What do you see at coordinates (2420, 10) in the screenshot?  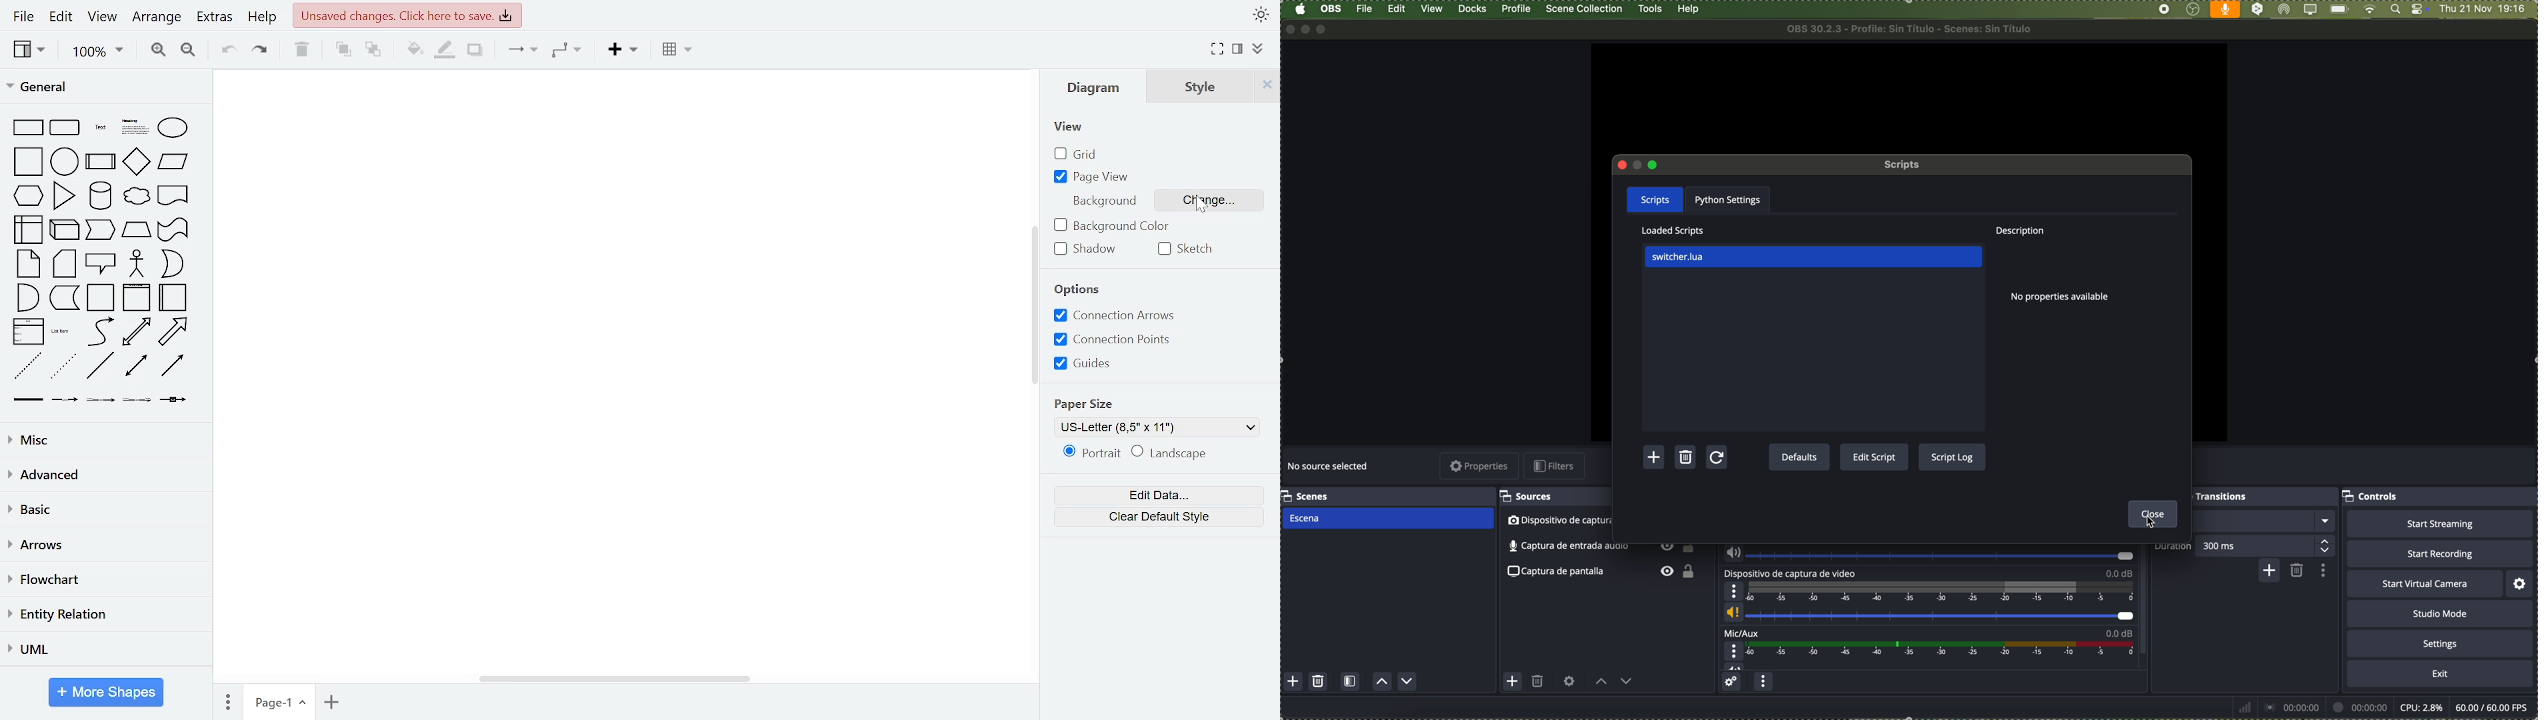 I see `controls` at bounding box center [2420, 10].